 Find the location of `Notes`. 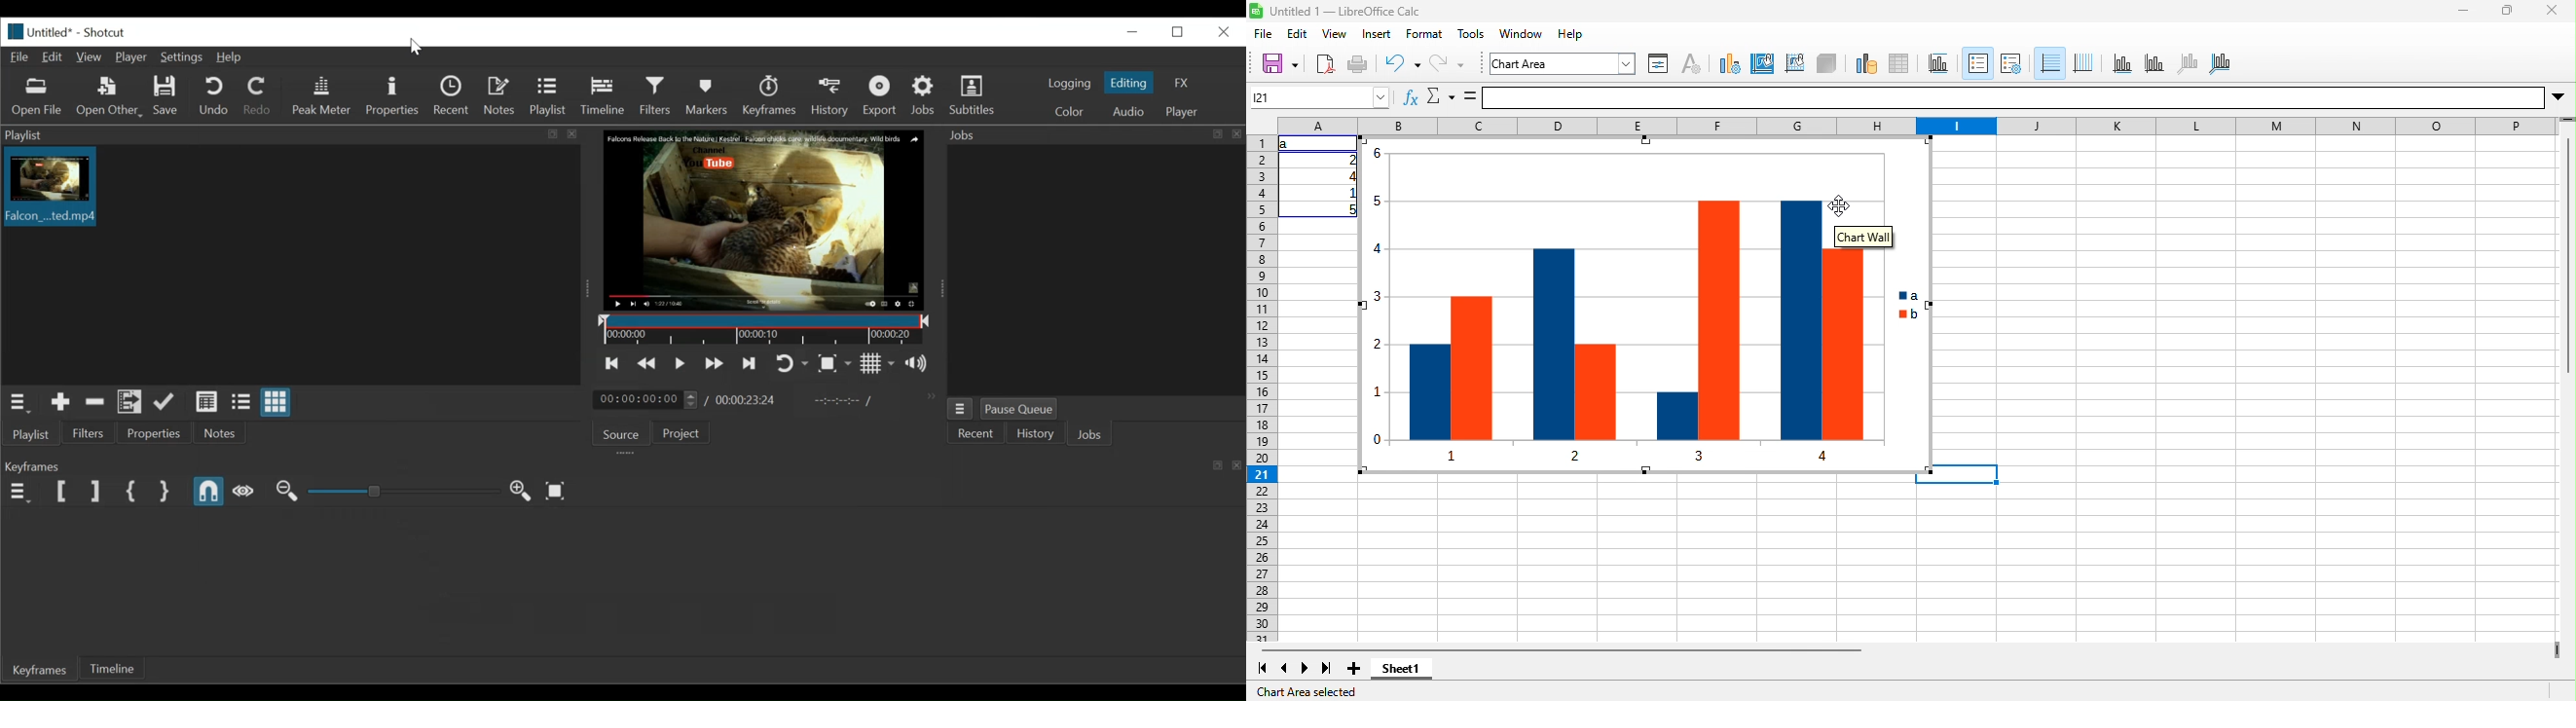

Notes is located at coordinates (503, 96).